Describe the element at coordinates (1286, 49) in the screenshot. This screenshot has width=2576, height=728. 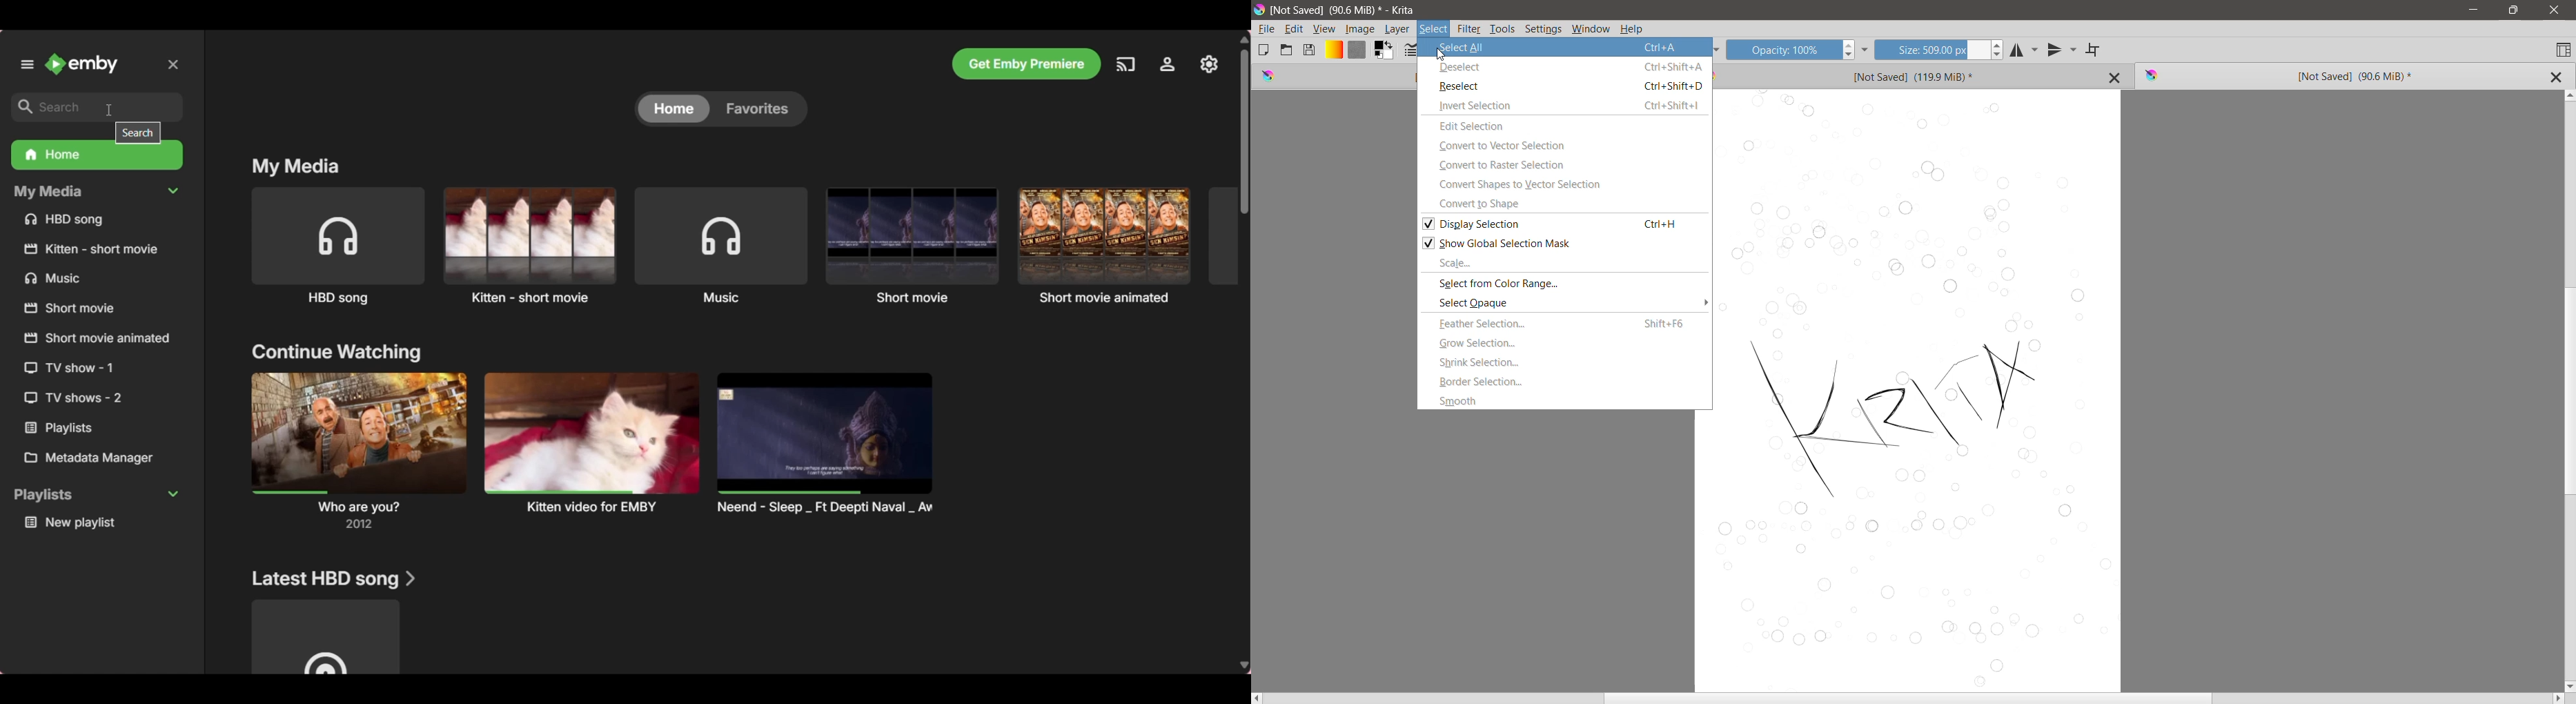
I see `Open an Existing Document` at that location.